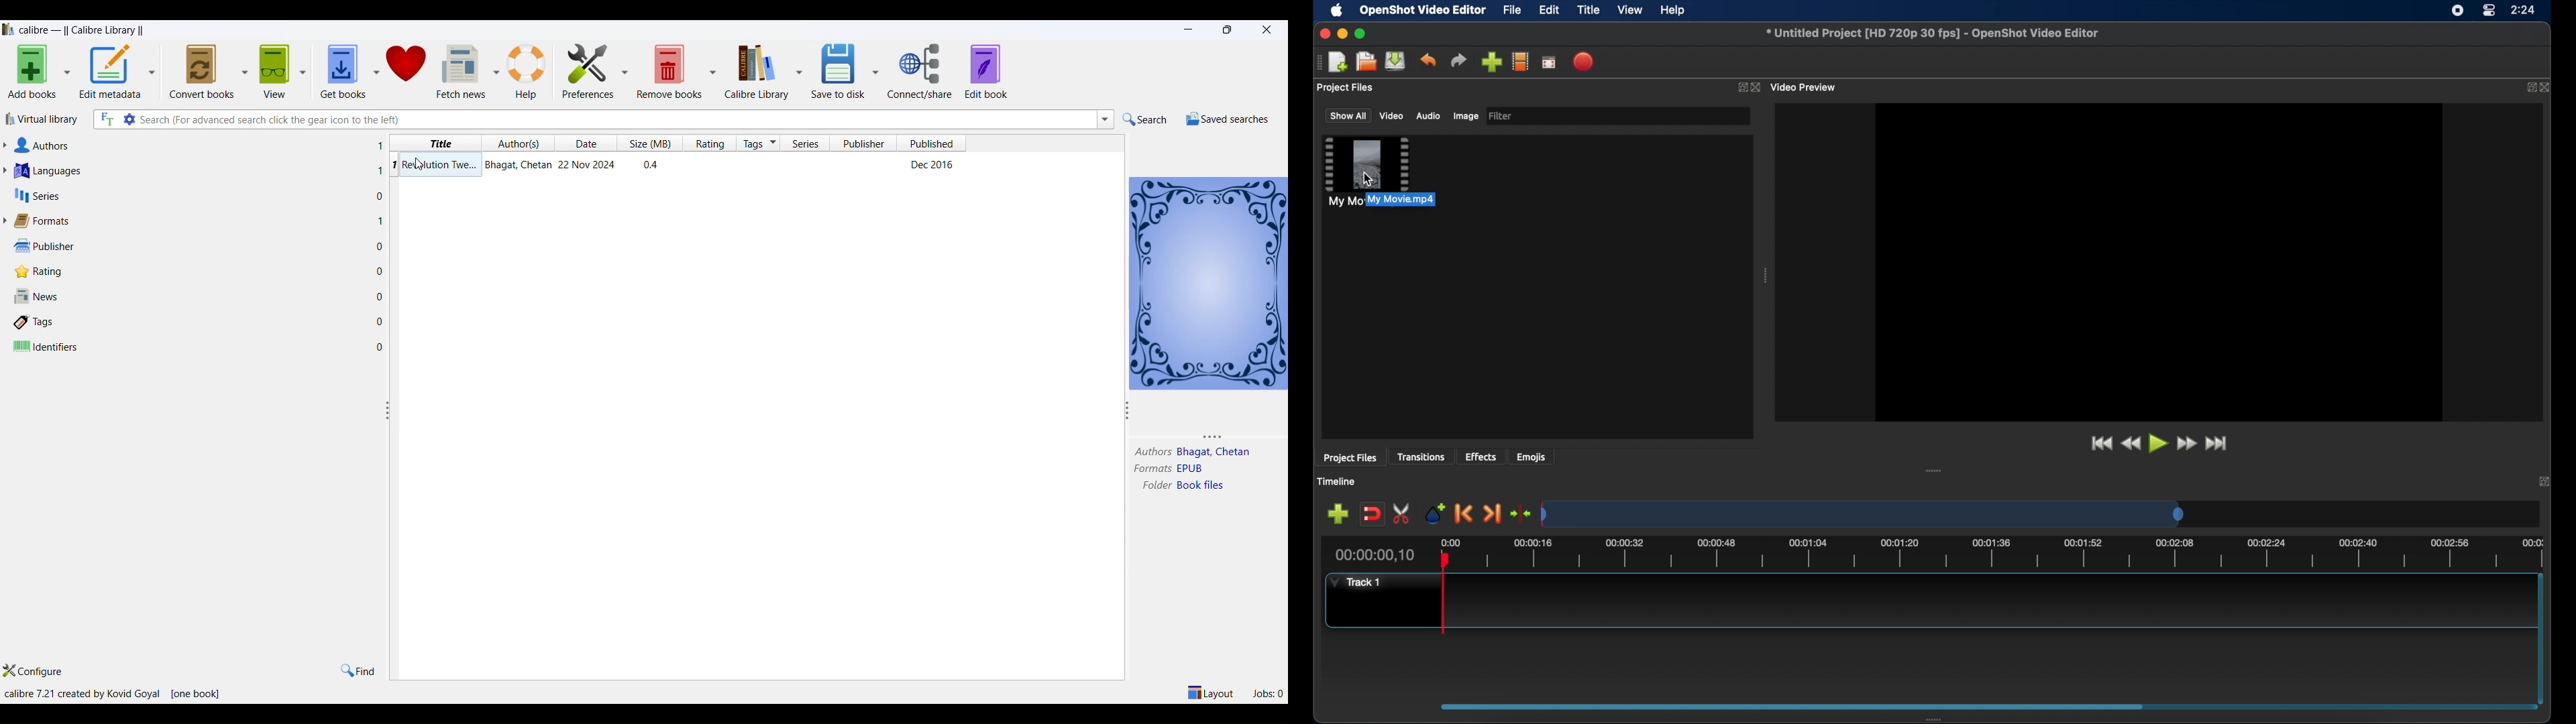  I want to click on 0, so click(380, 245).